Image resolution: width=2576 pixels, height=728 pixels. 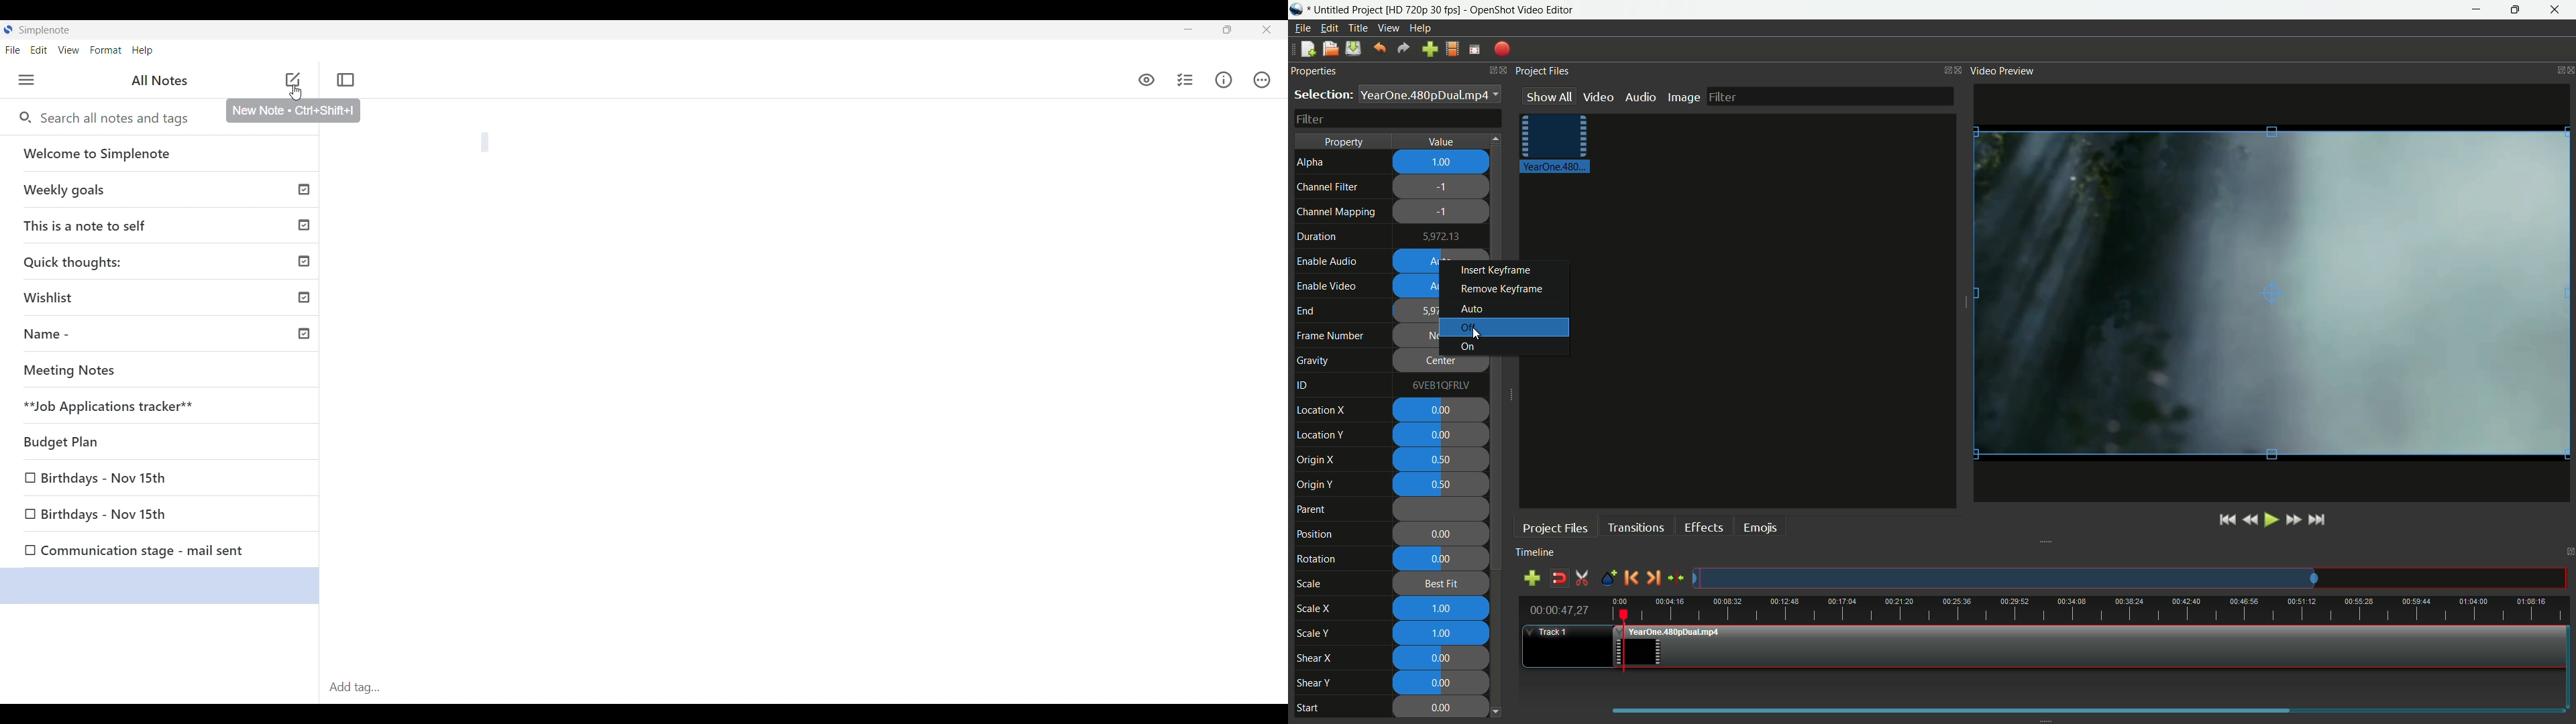 What do you see at coordinates (165, 263) in the screenshot?
I see `Quick thoughts:` at bounding box center [165, 263].